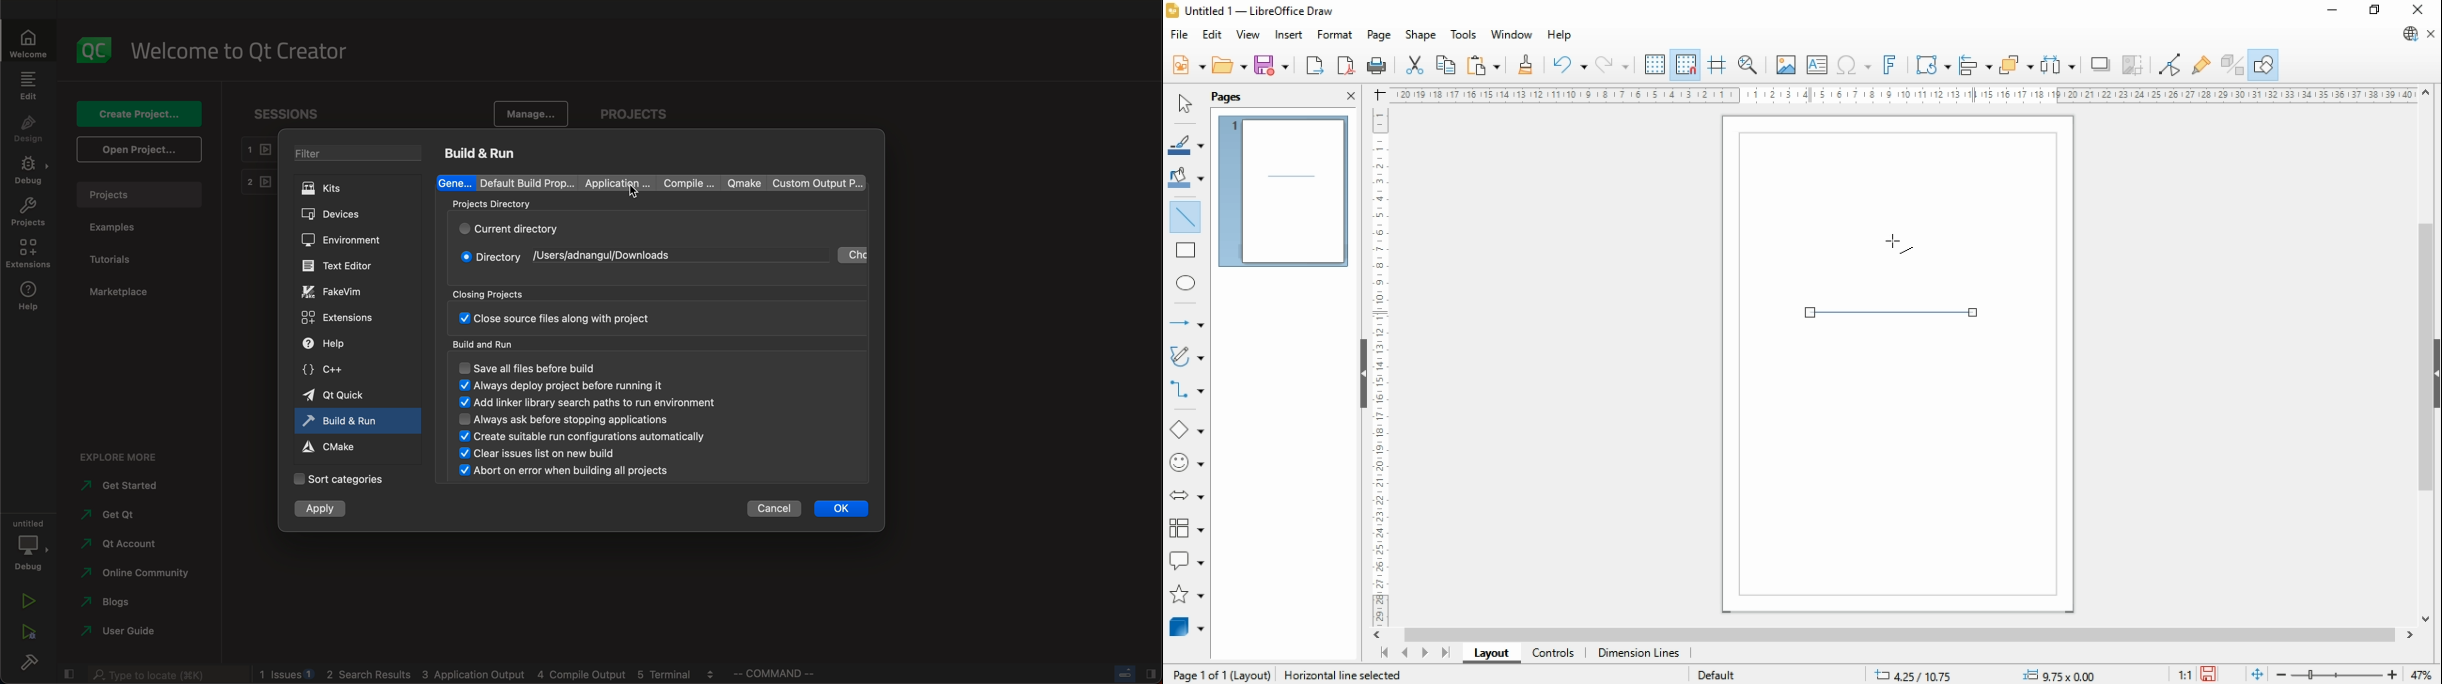 The width and height of the screenshot is (2464, 700). What do you see at coordinates (841, 508) in the screenshot?
I see `ok` at bounding box center [841, 508].